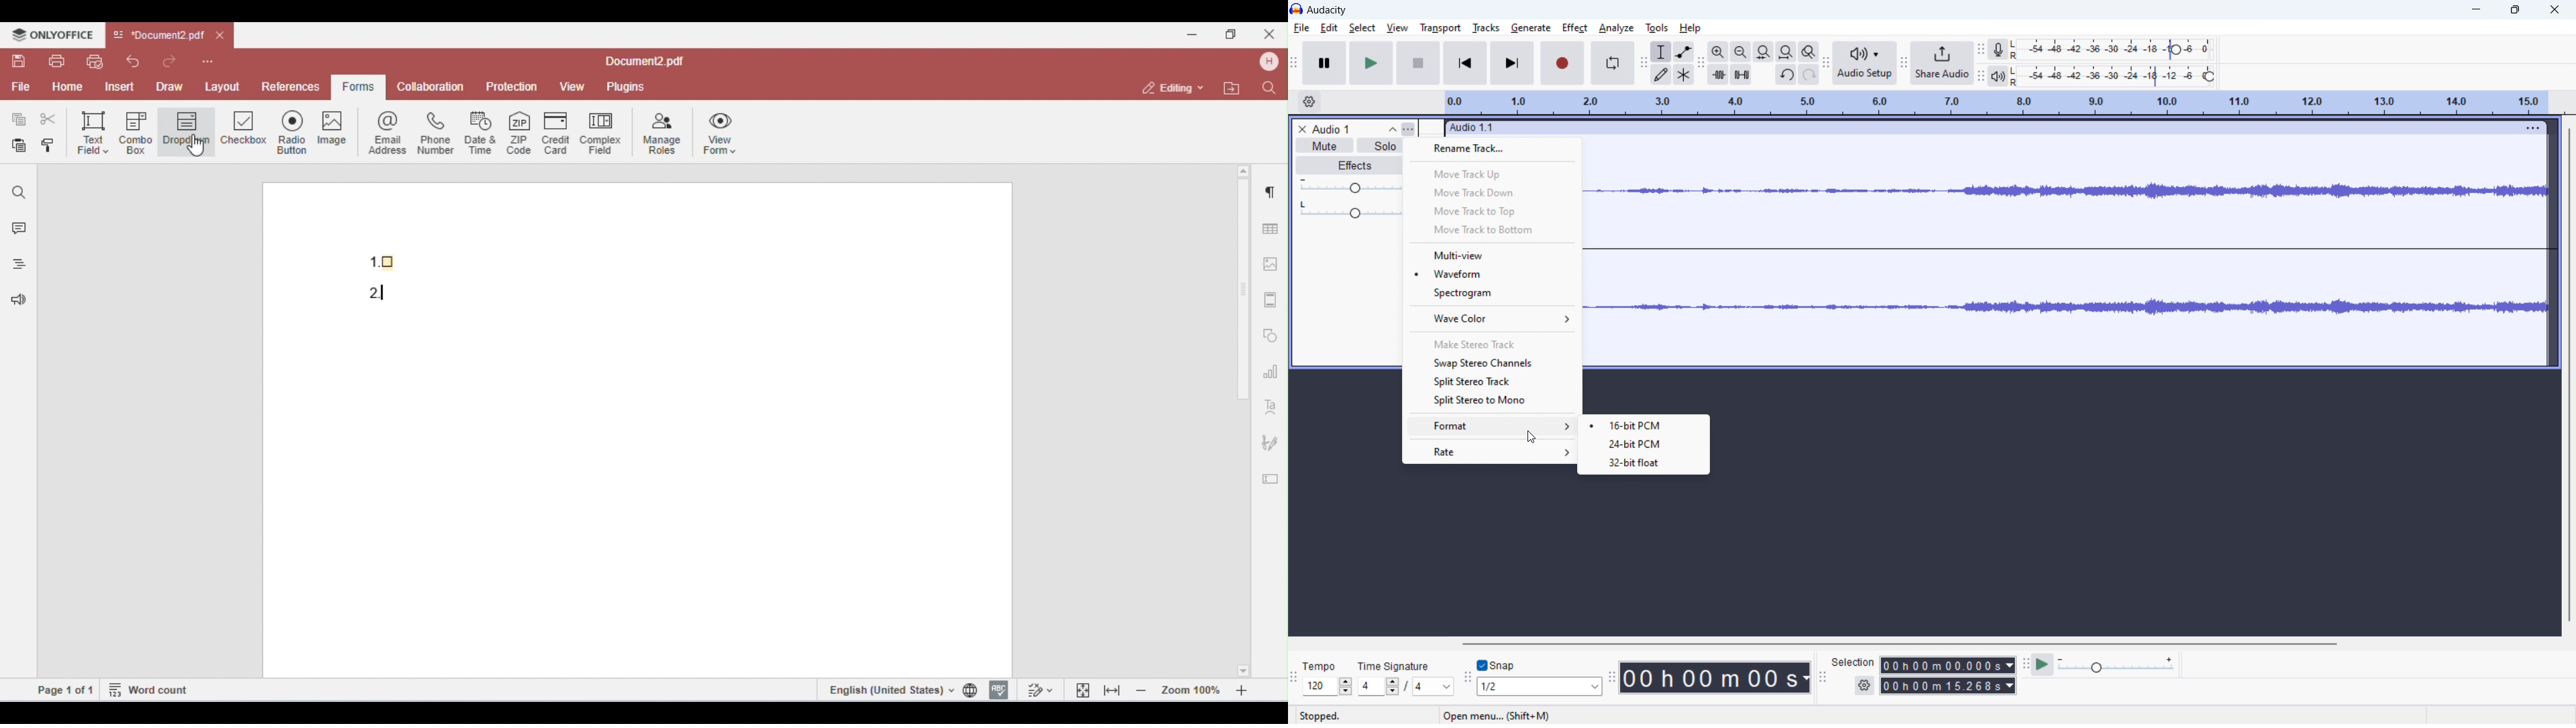 Image resolution: width=2576 pixels, height=728 pixels. I want to click on playback speed, so click(2117, 664).